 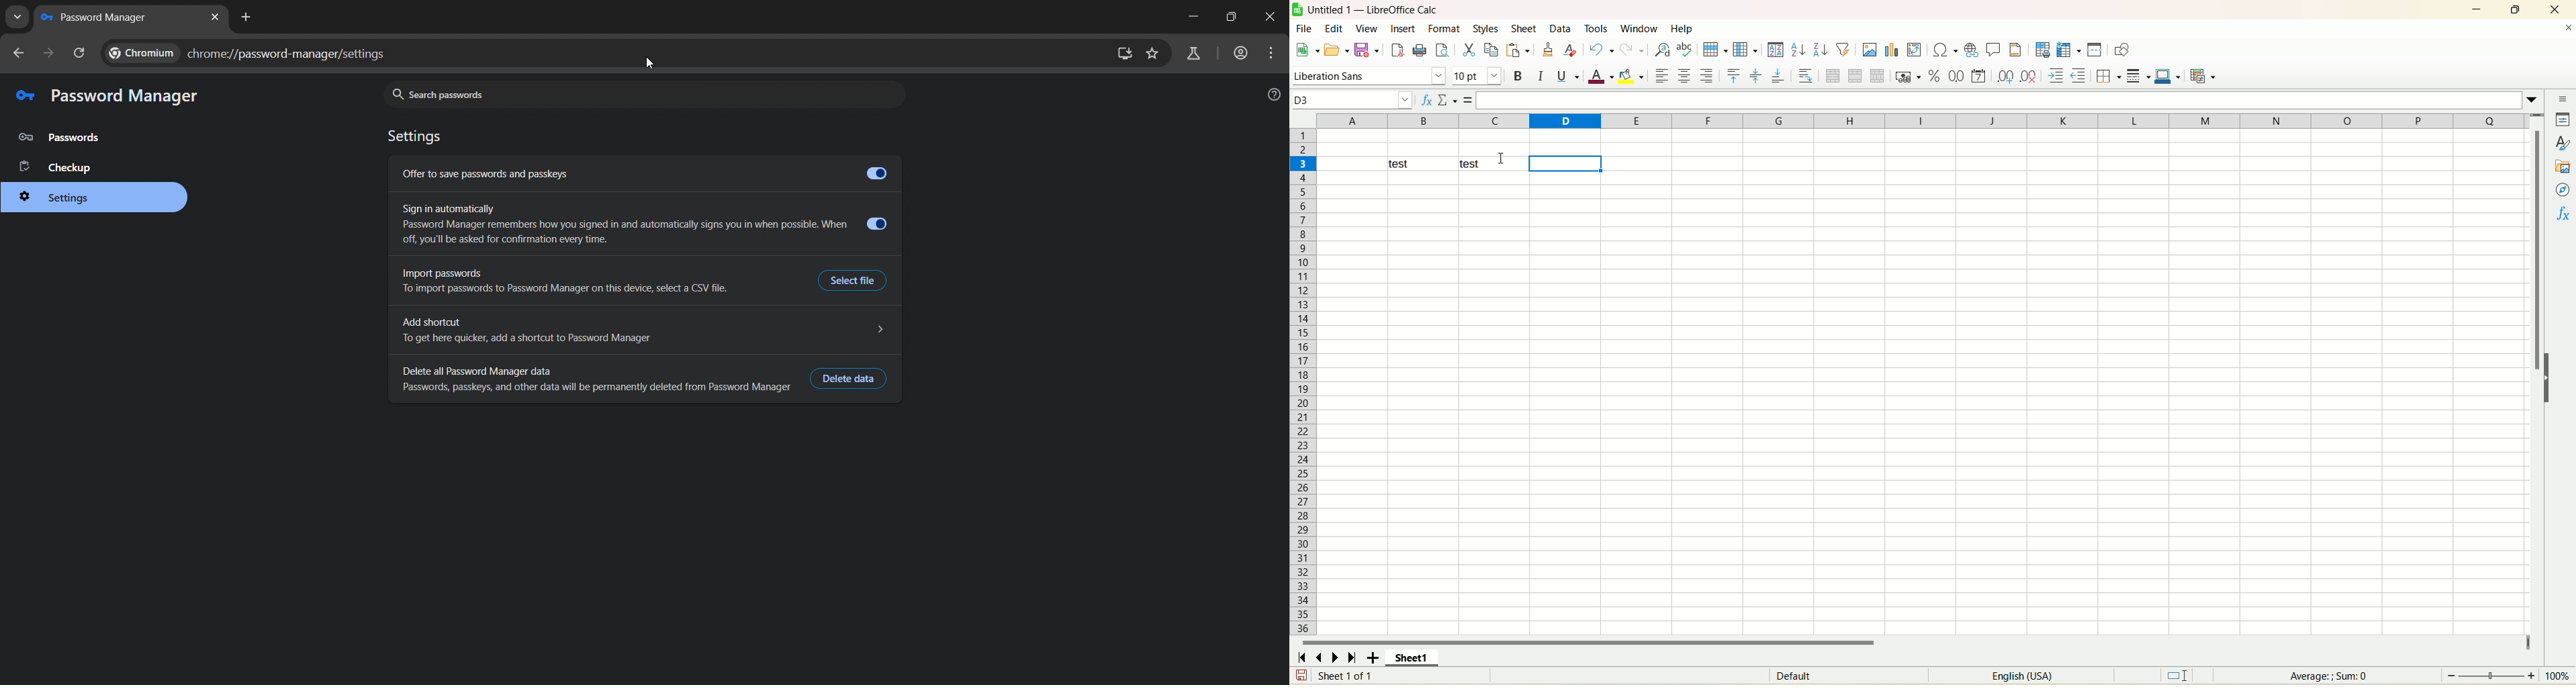 I want to click on Add shortcut N
To get here quicker, add a shortcut to Password Manager, so click(x=645, y=328).